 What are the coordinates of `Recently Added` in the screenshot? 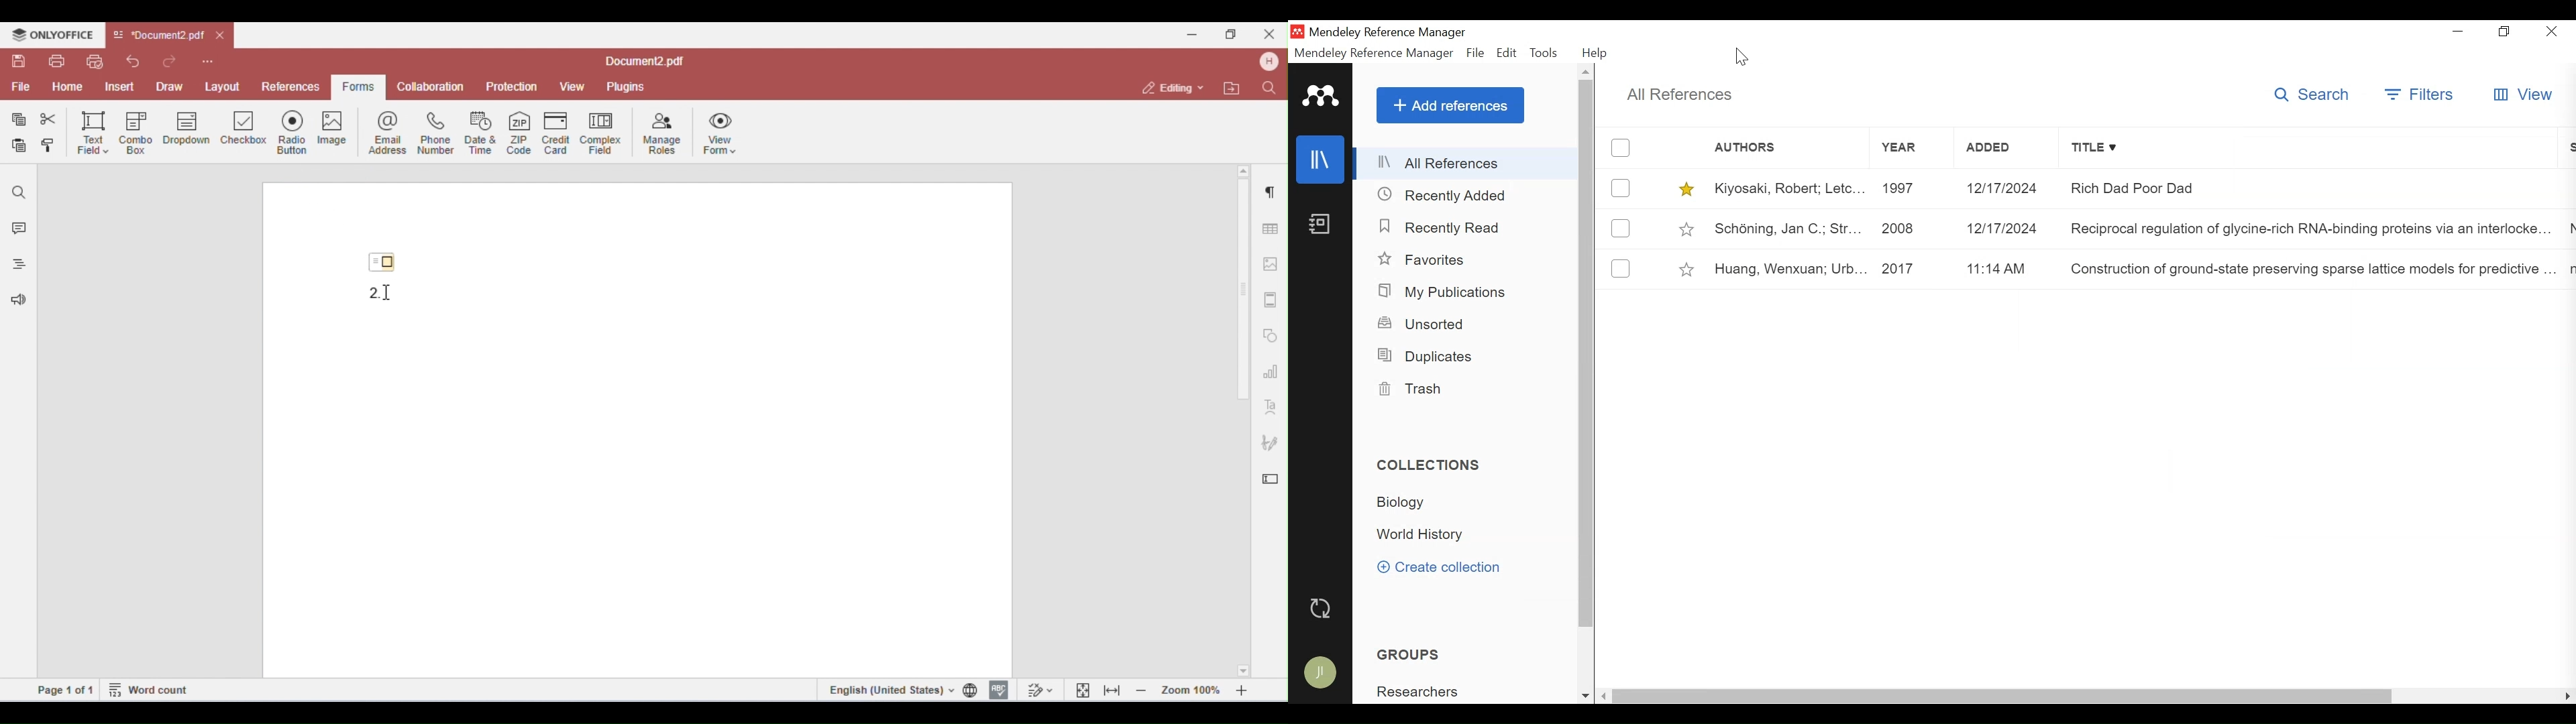 It's located at (1443, 194).